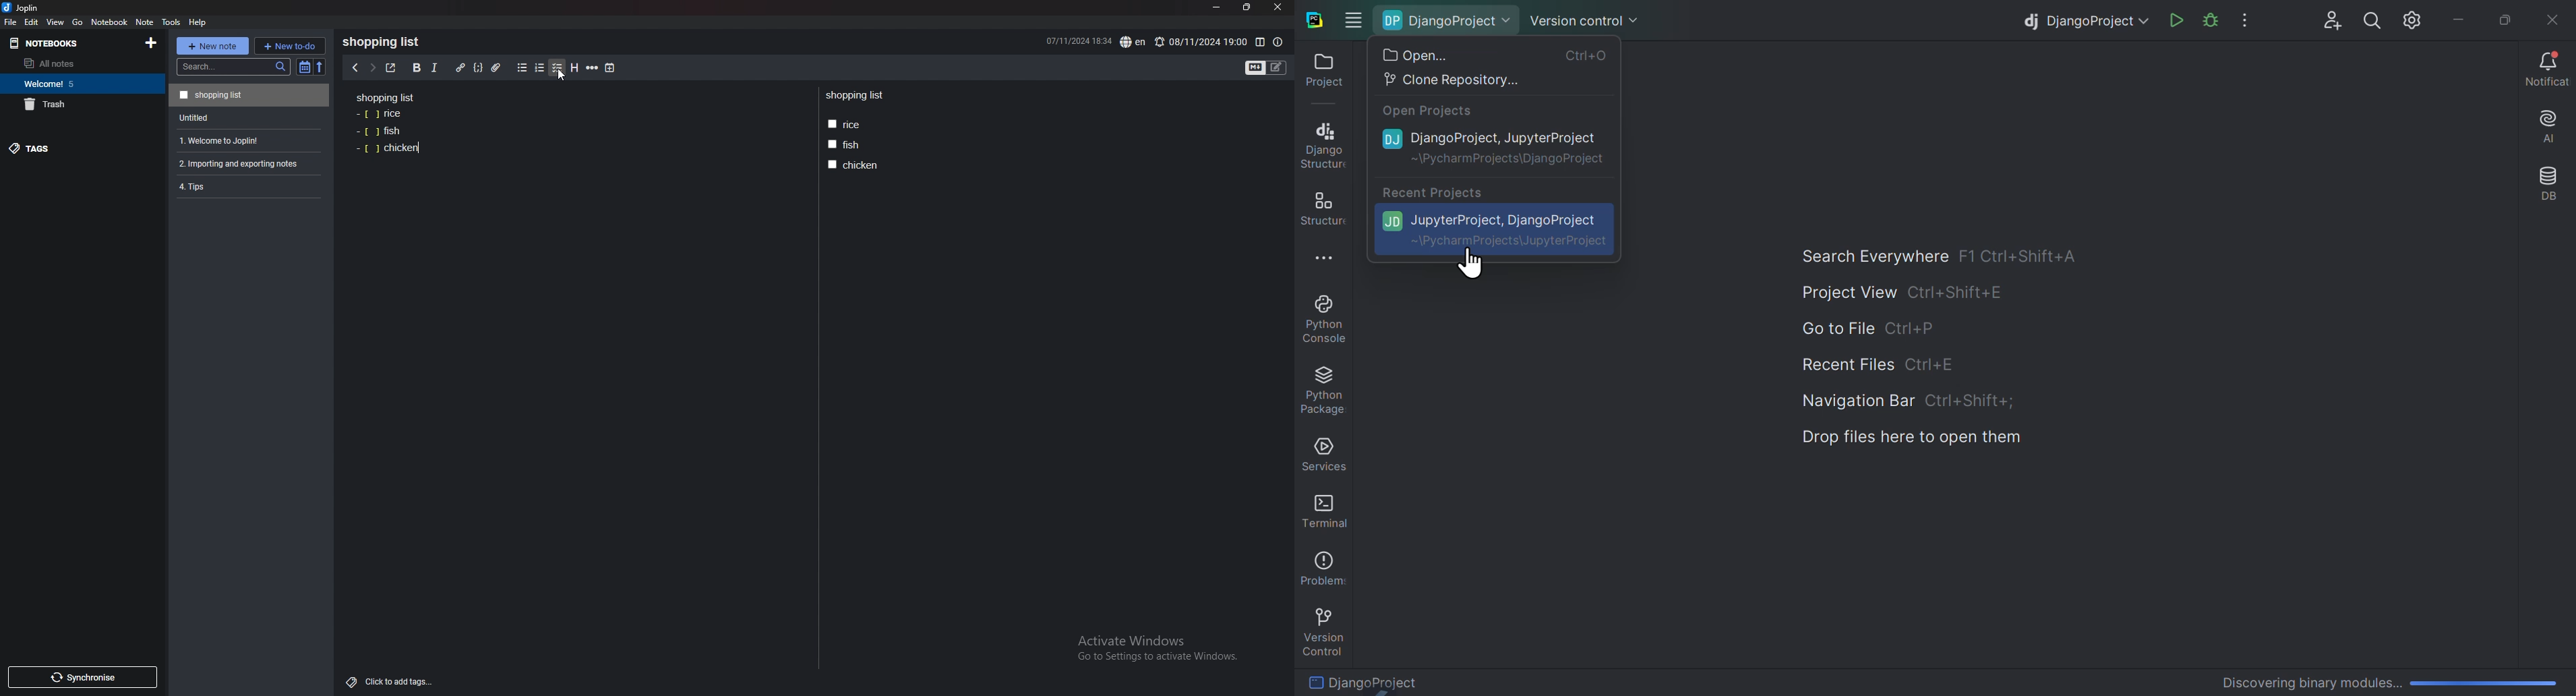  Describe the element at coordinates (558, 68) in the screenshot. I see `checkbox` at that location.